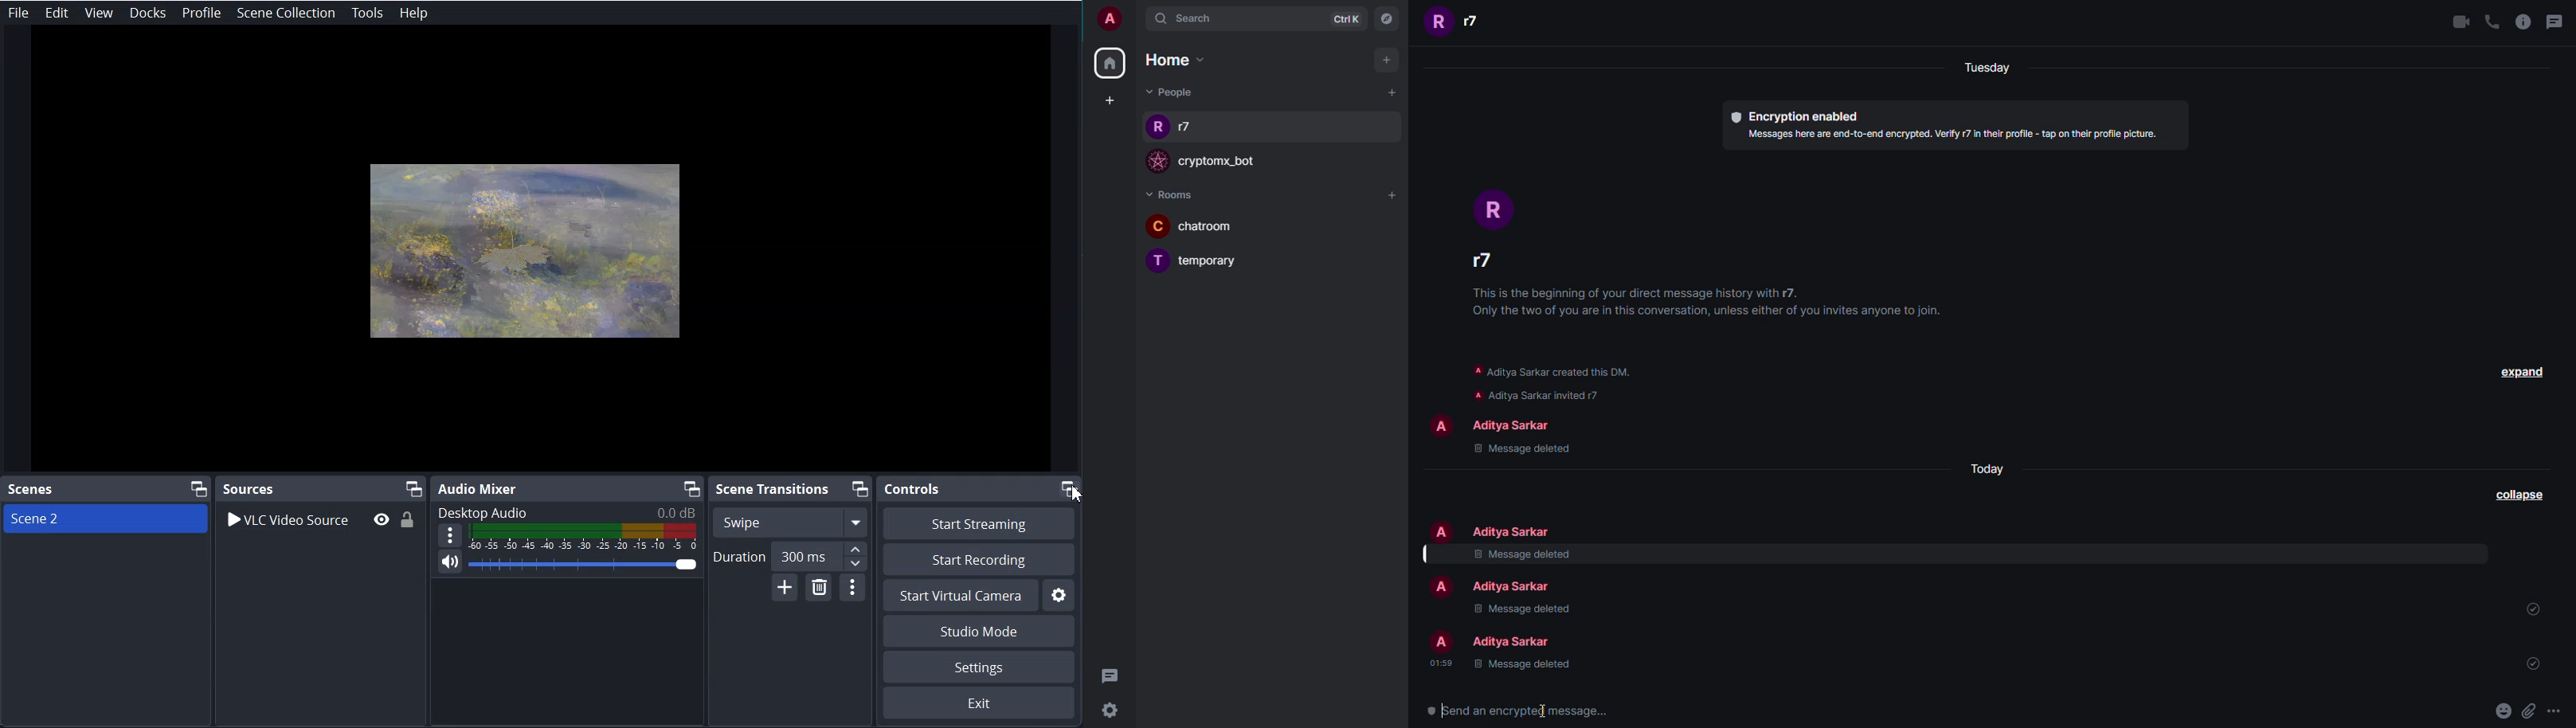 Image resolution: width=2576 pixels, height=728 pixels. What do you see at coordinates (960, 595) in the screenshot?
I see `Start Virtual Camera` at bounding box center [960, 595].